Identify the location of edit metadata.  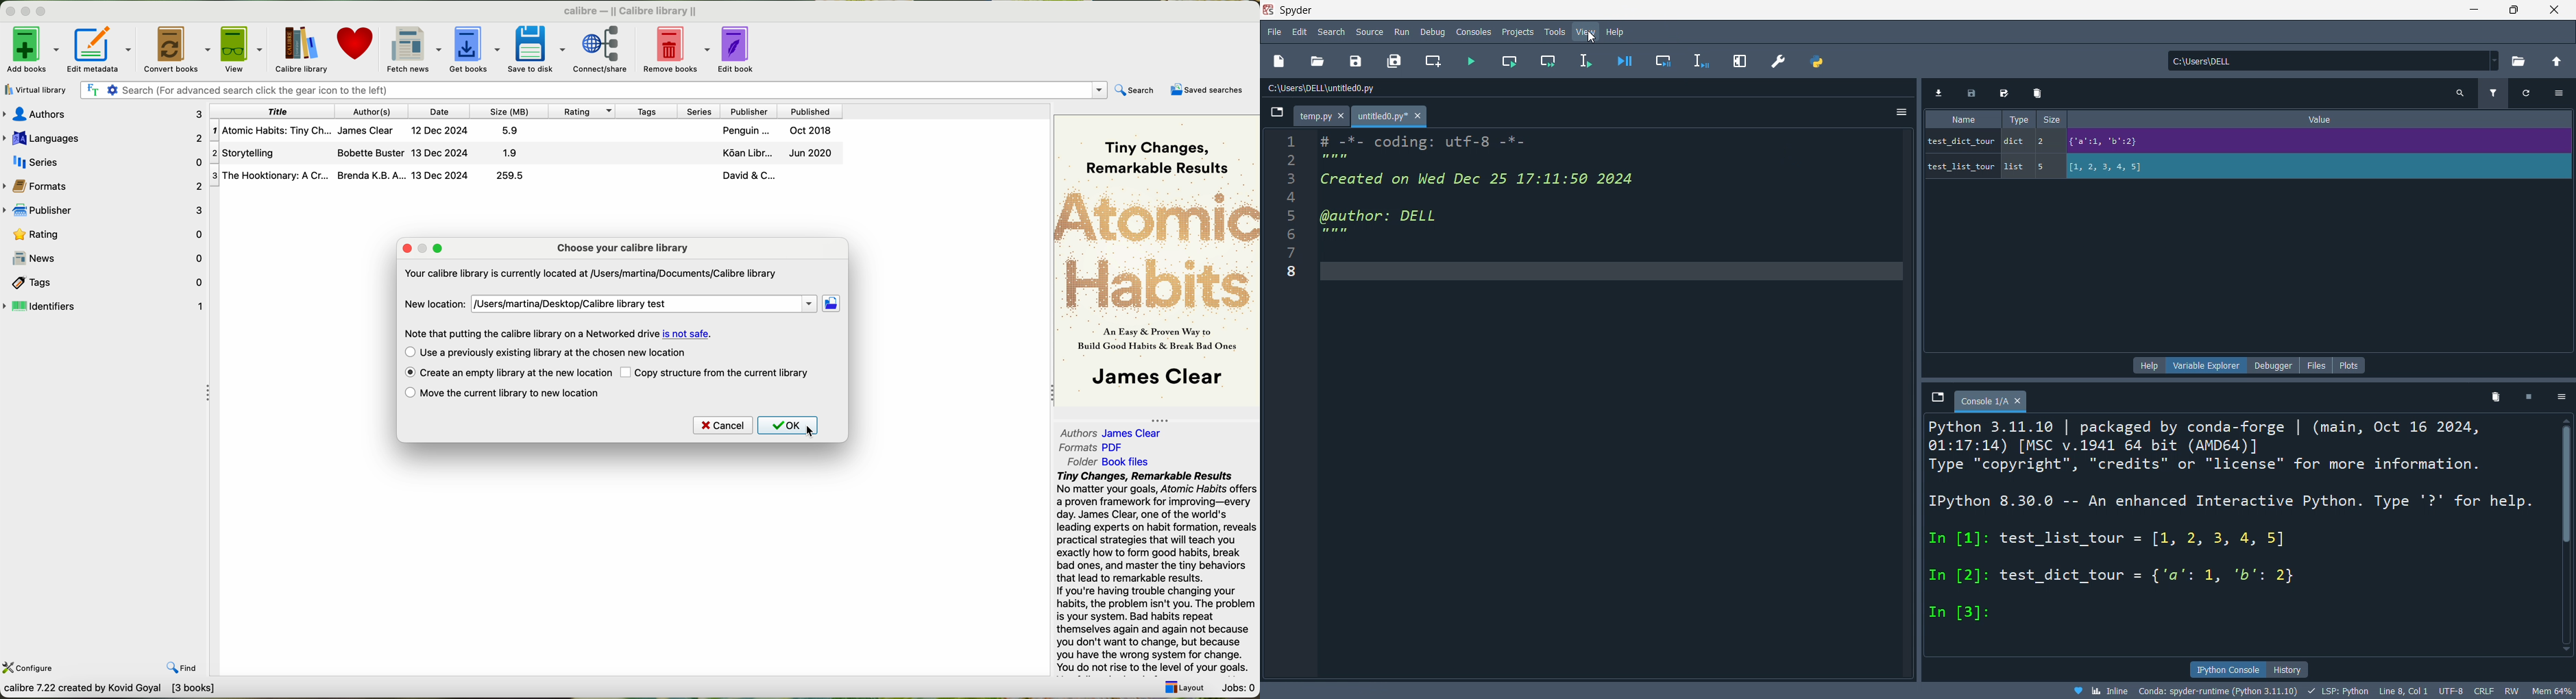
(103, 50).